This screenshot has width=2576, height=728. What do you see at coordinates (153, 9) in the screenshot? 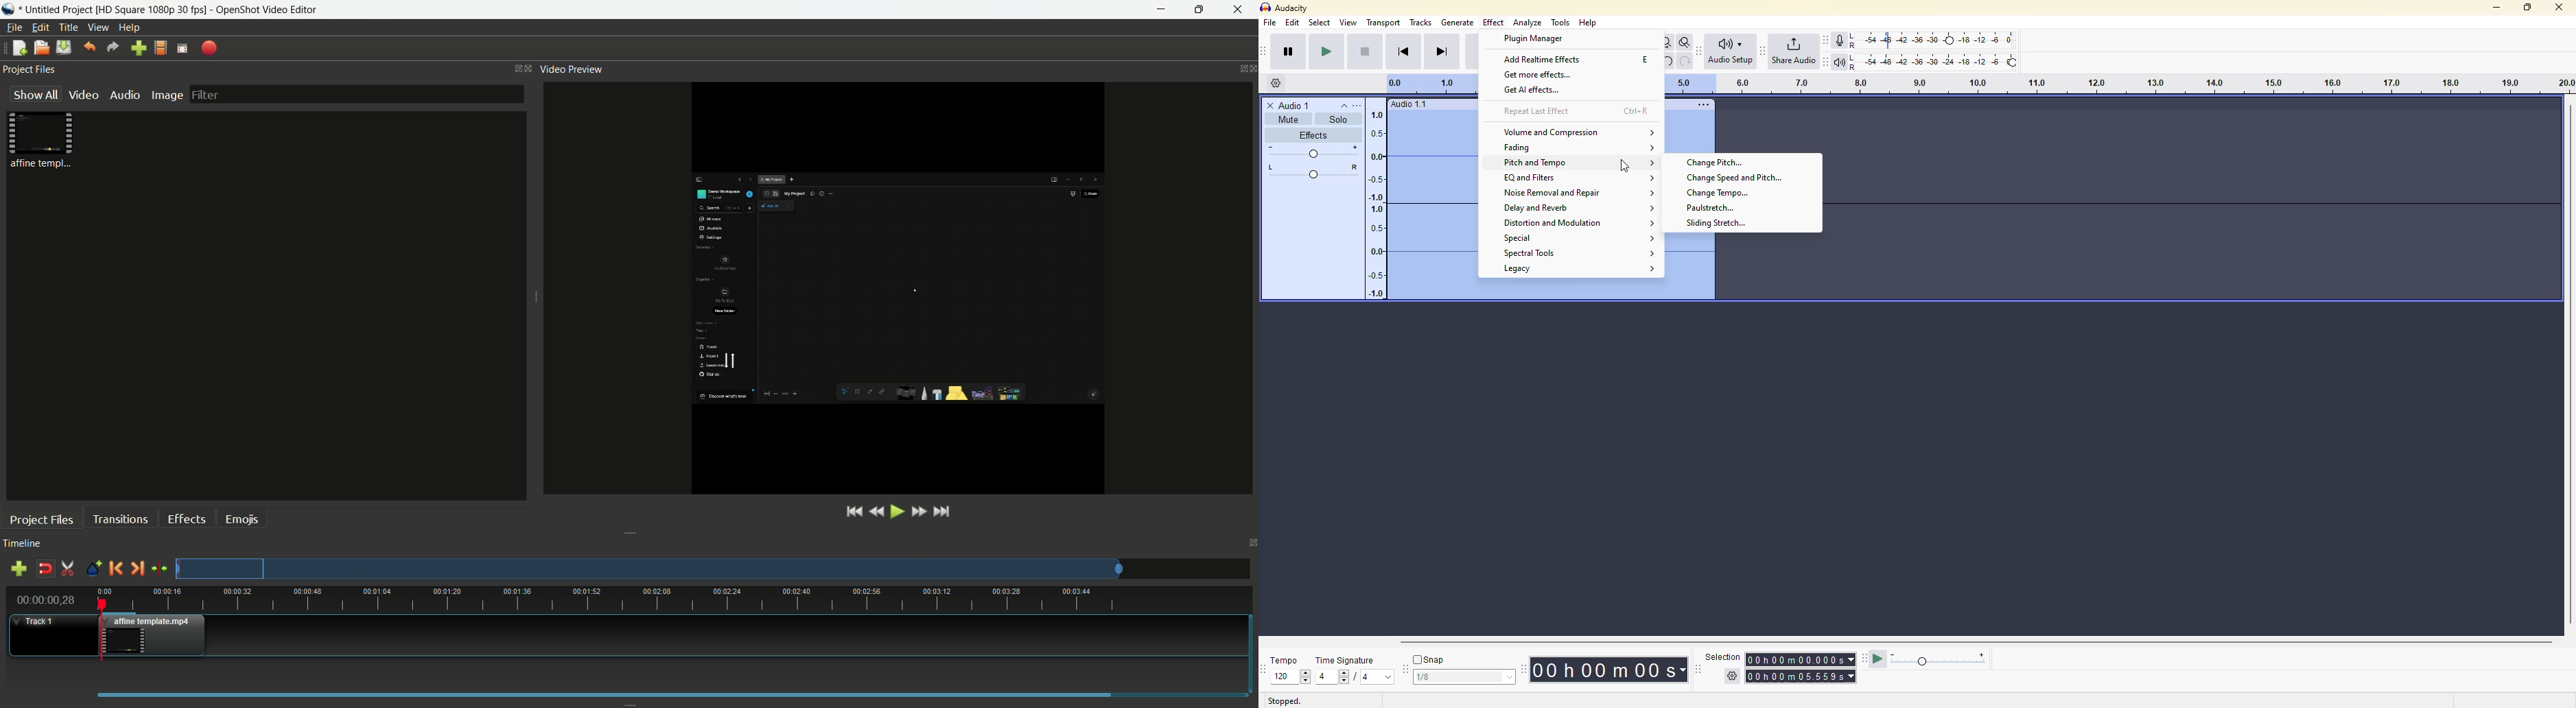
I see `profile` at bounding box center [153, 9].